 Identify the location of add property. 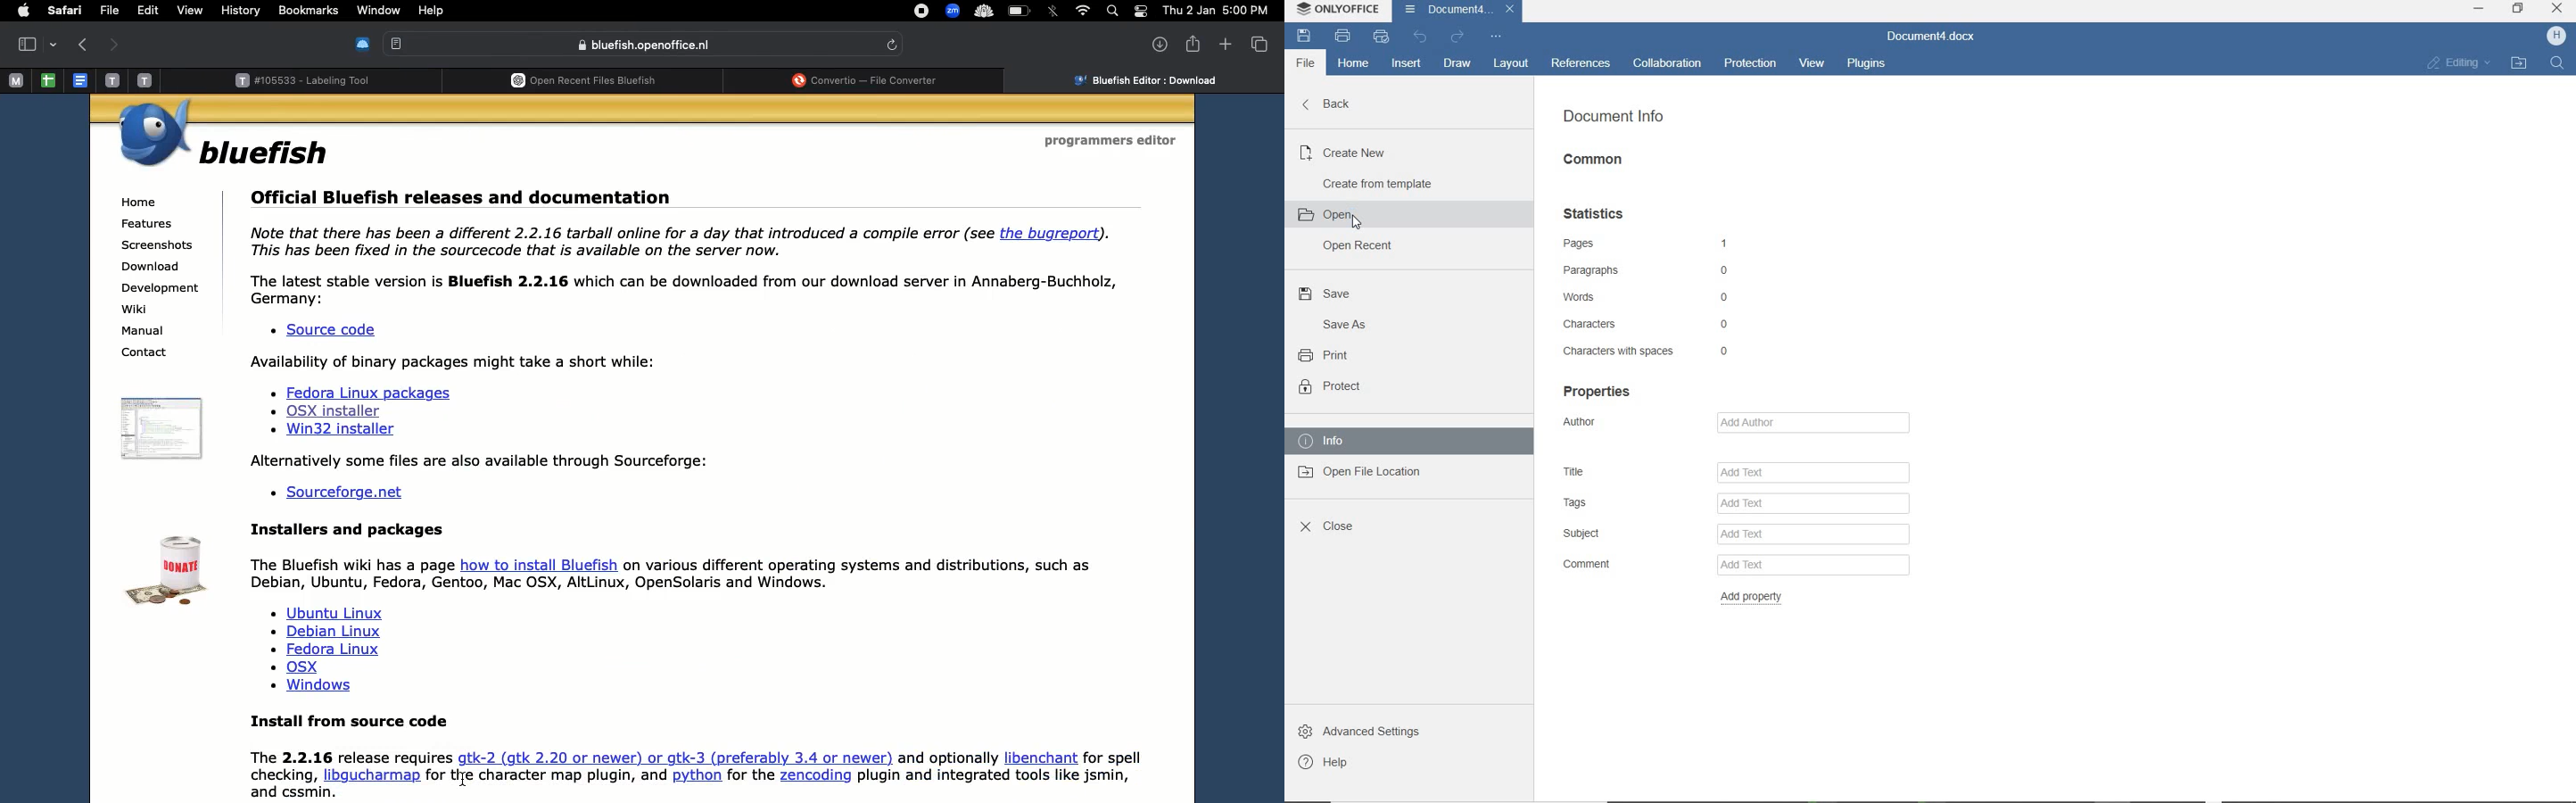
(1754, 595).